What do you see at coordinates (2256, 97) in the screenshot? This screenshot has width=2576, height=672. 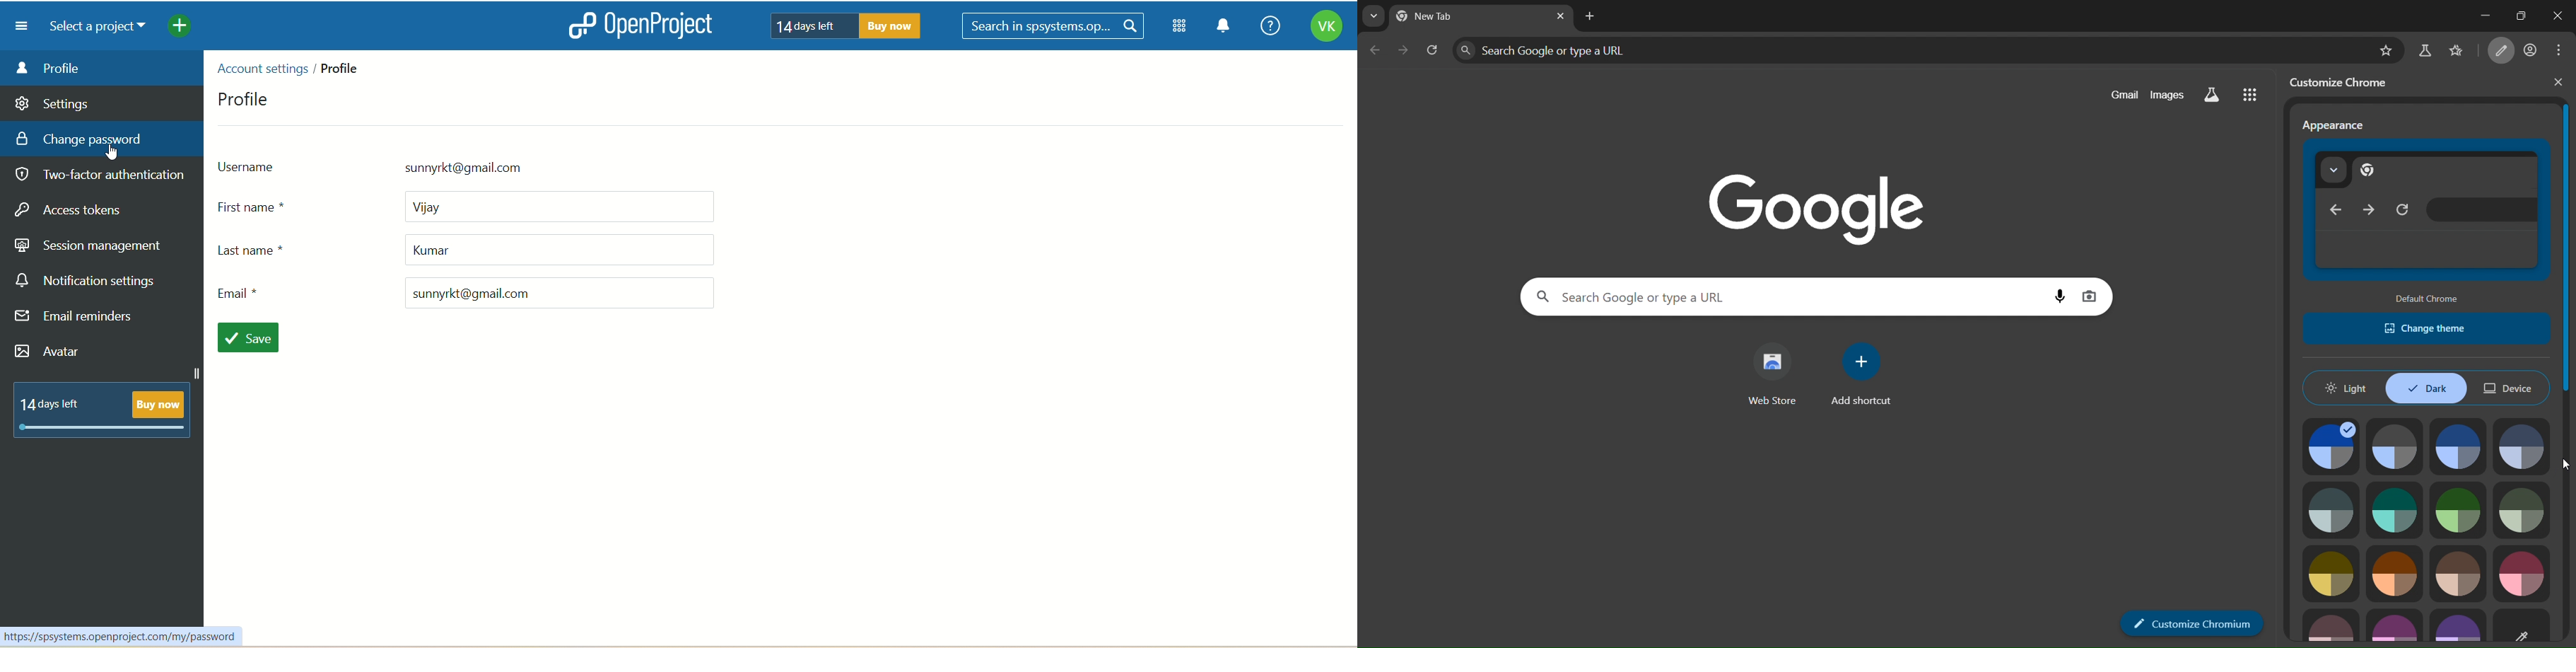 I see `google apps` at bounding box center [2256, 97].